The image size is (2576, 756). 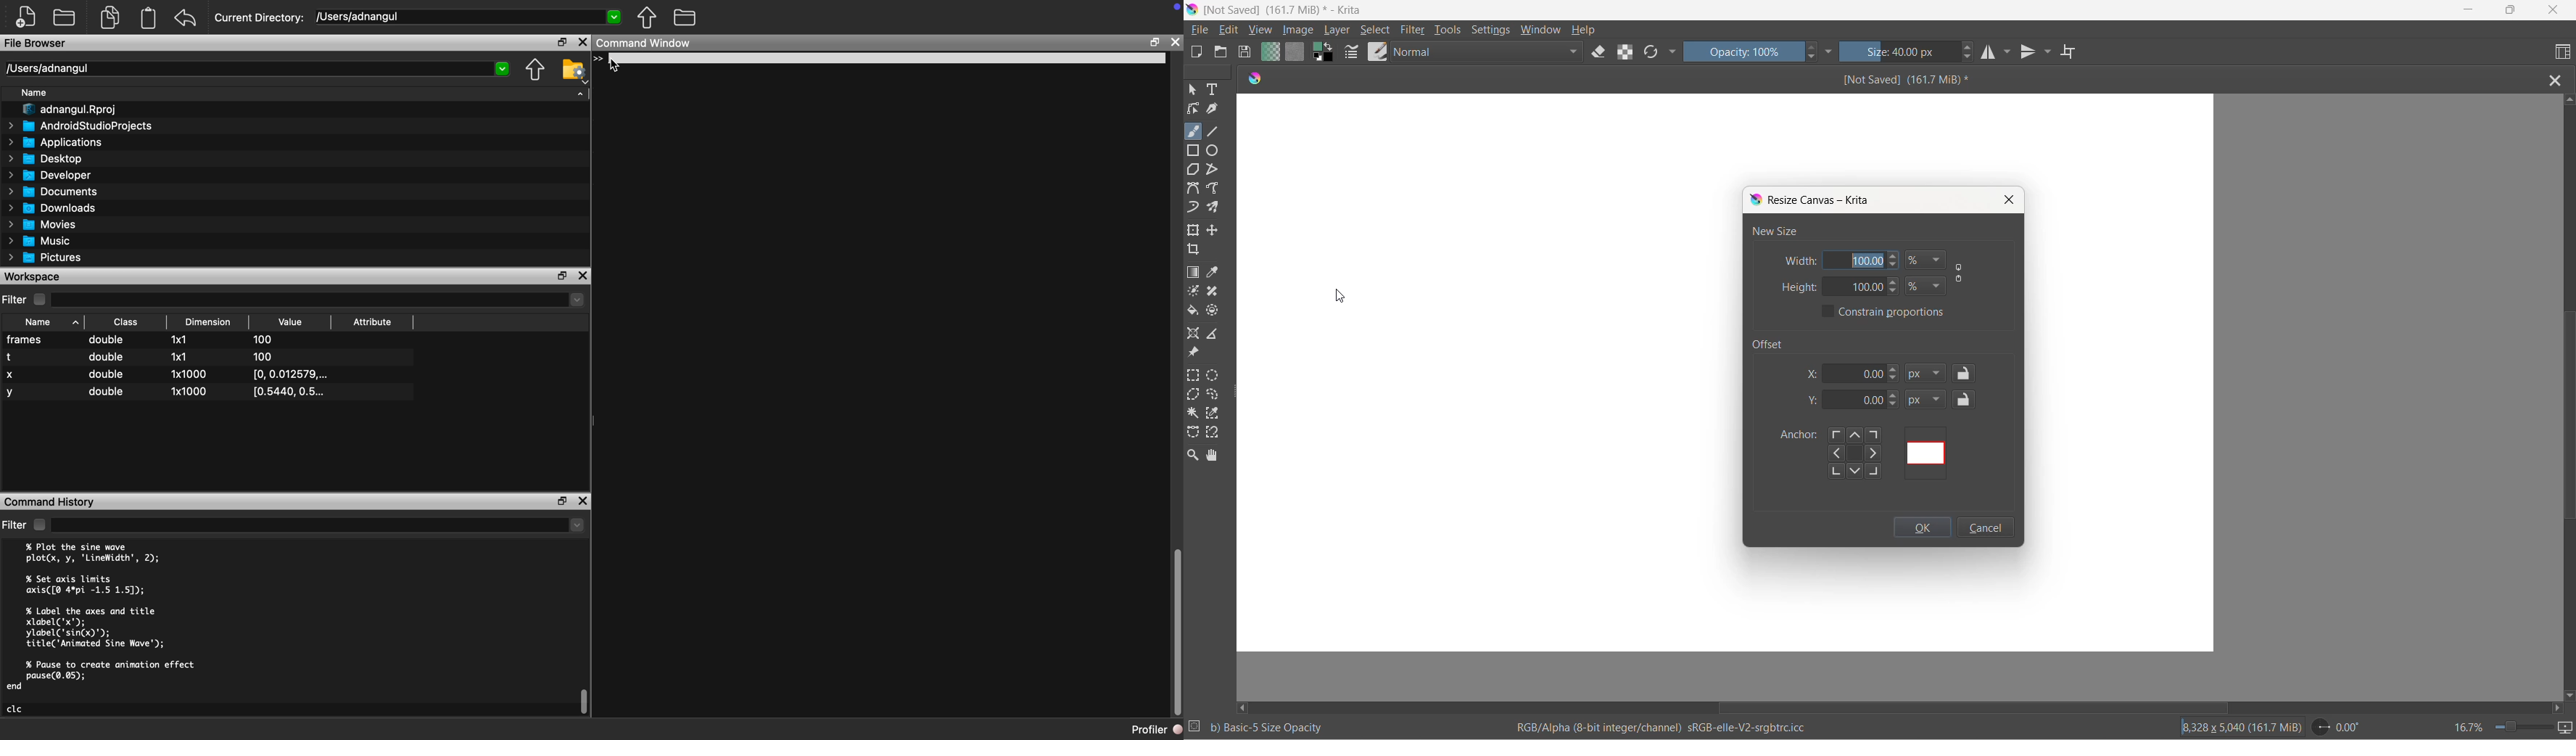 What do you see at coordinates (208, 321) in the screenshot?
I see `Dimension` at bounding box center [208, 321].